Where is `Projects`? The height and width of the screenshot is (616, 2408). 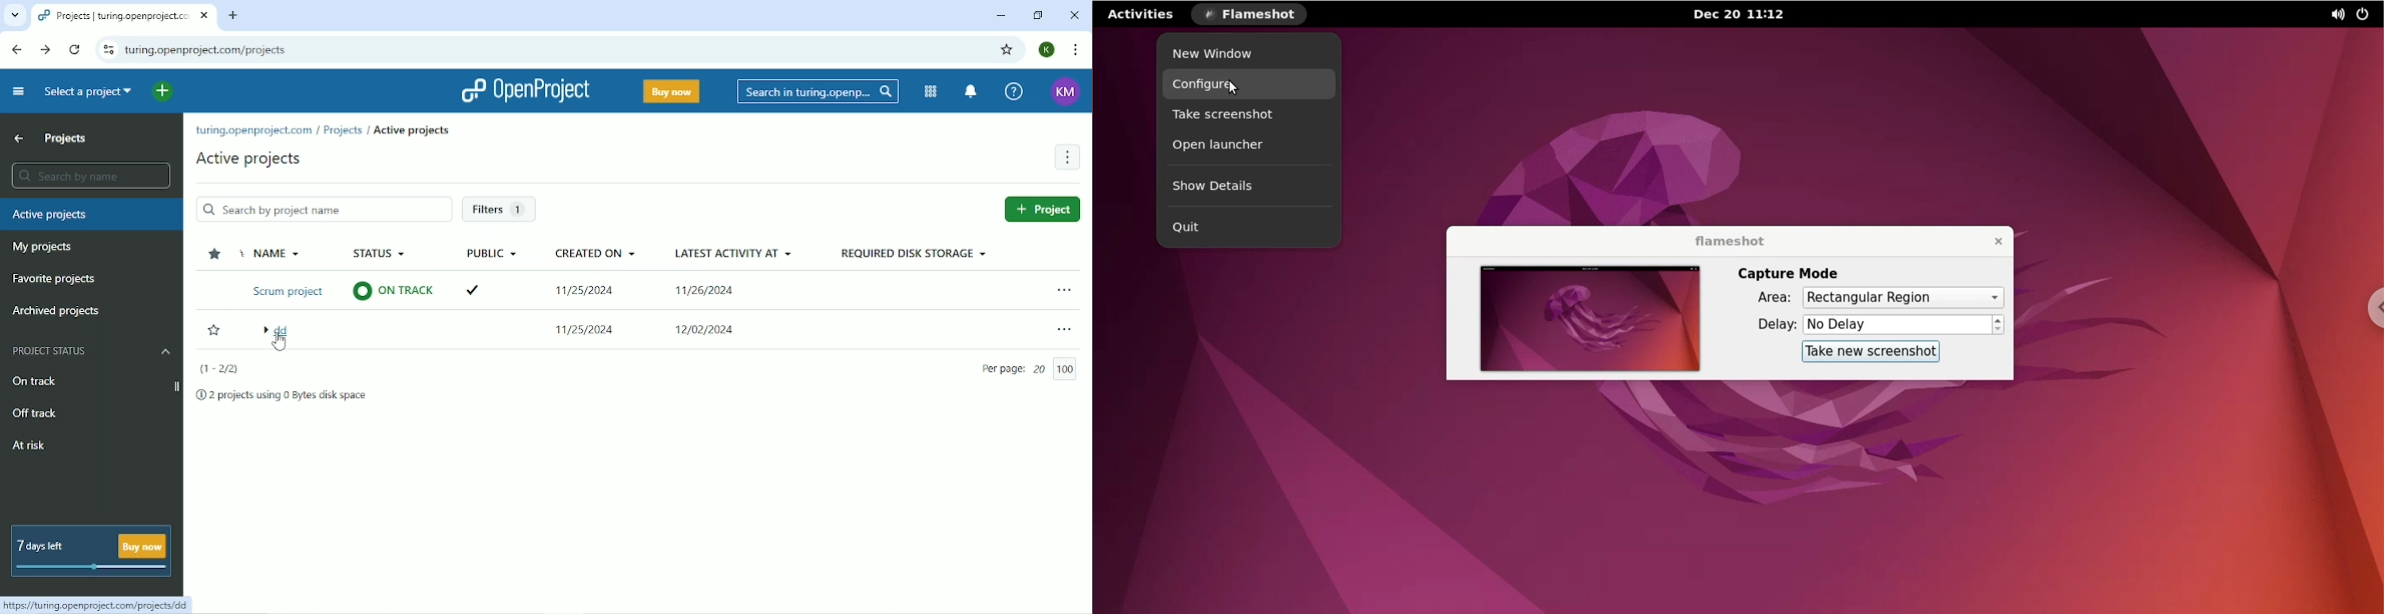 Projects is located at coordinates (342, 130).